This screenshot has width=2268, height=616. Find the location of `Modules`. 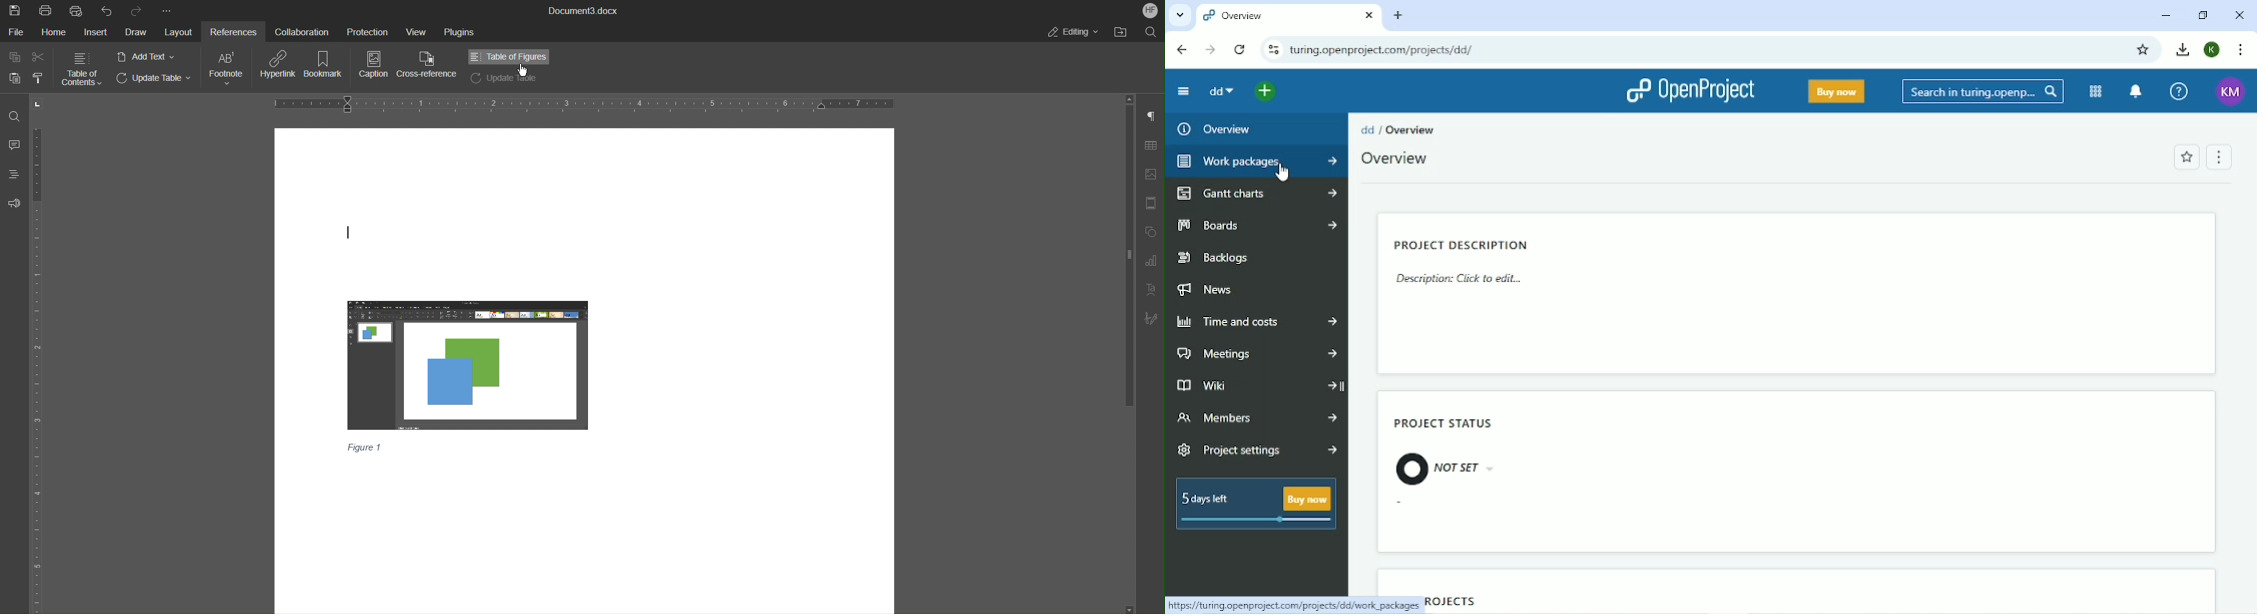

Modules is located at coordinates (2095, 91).